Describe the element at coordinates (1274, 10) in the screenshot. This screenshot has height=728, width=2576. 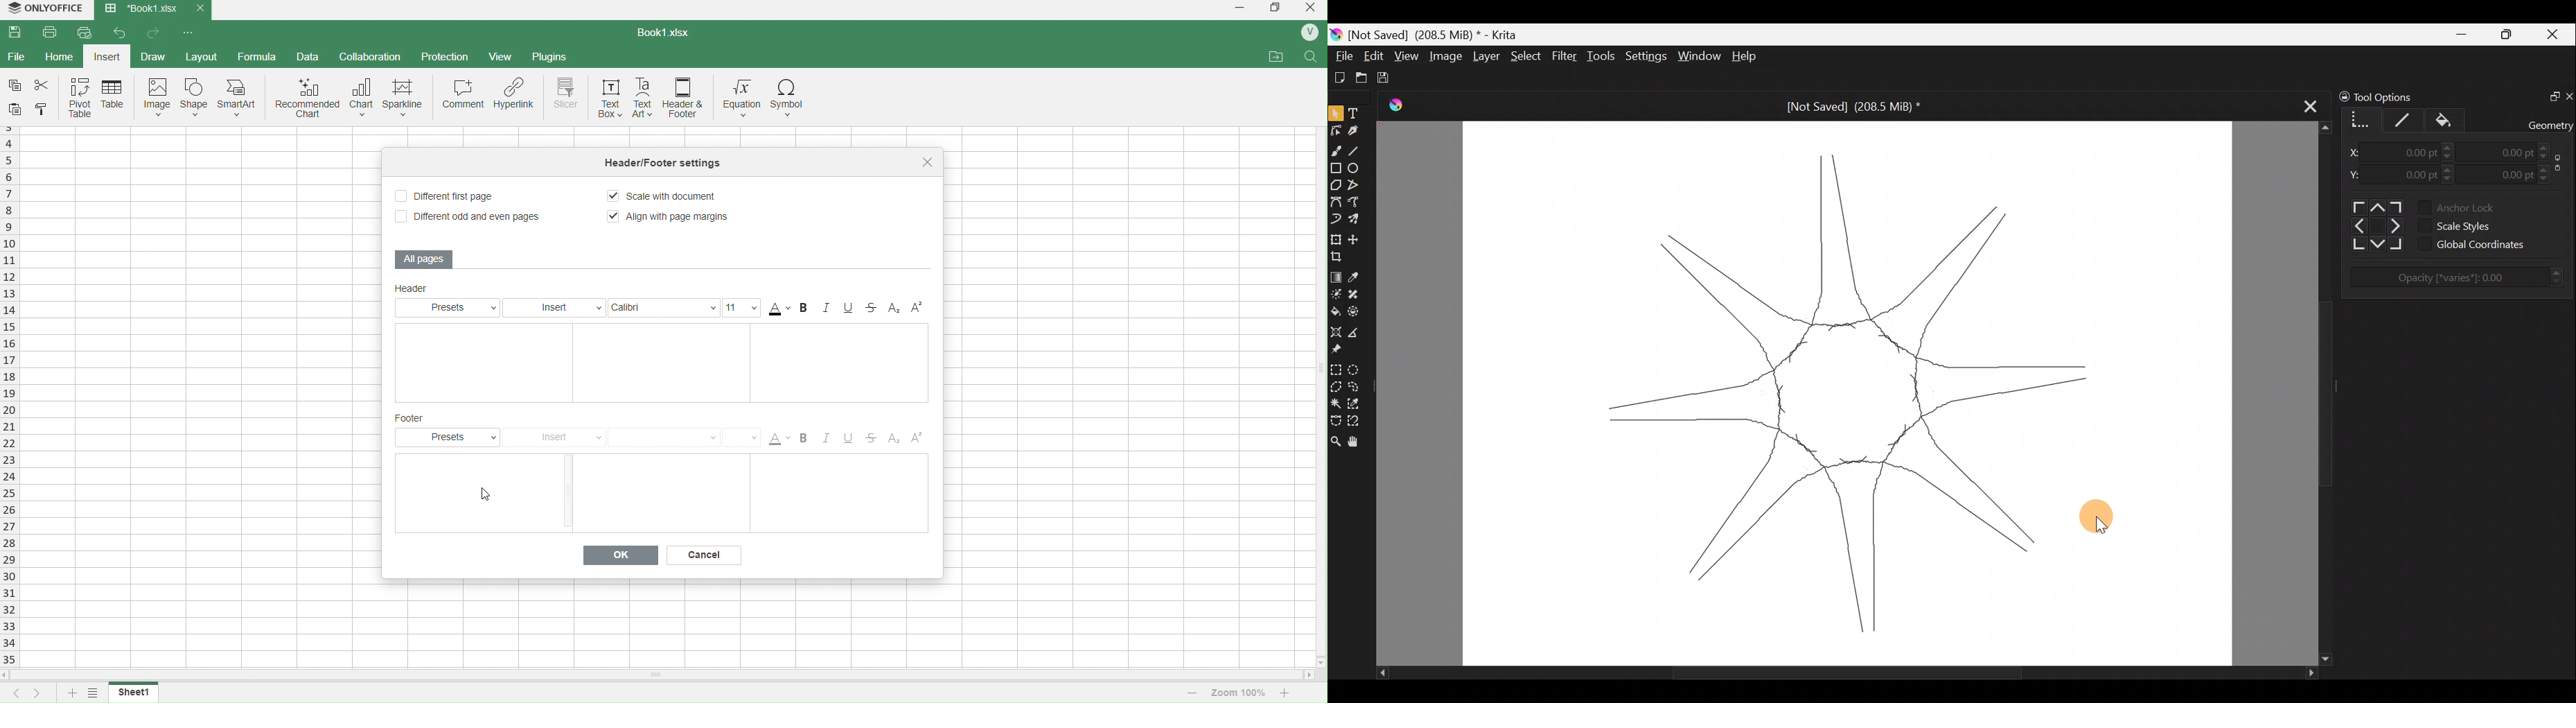
I see `windows` at that location.